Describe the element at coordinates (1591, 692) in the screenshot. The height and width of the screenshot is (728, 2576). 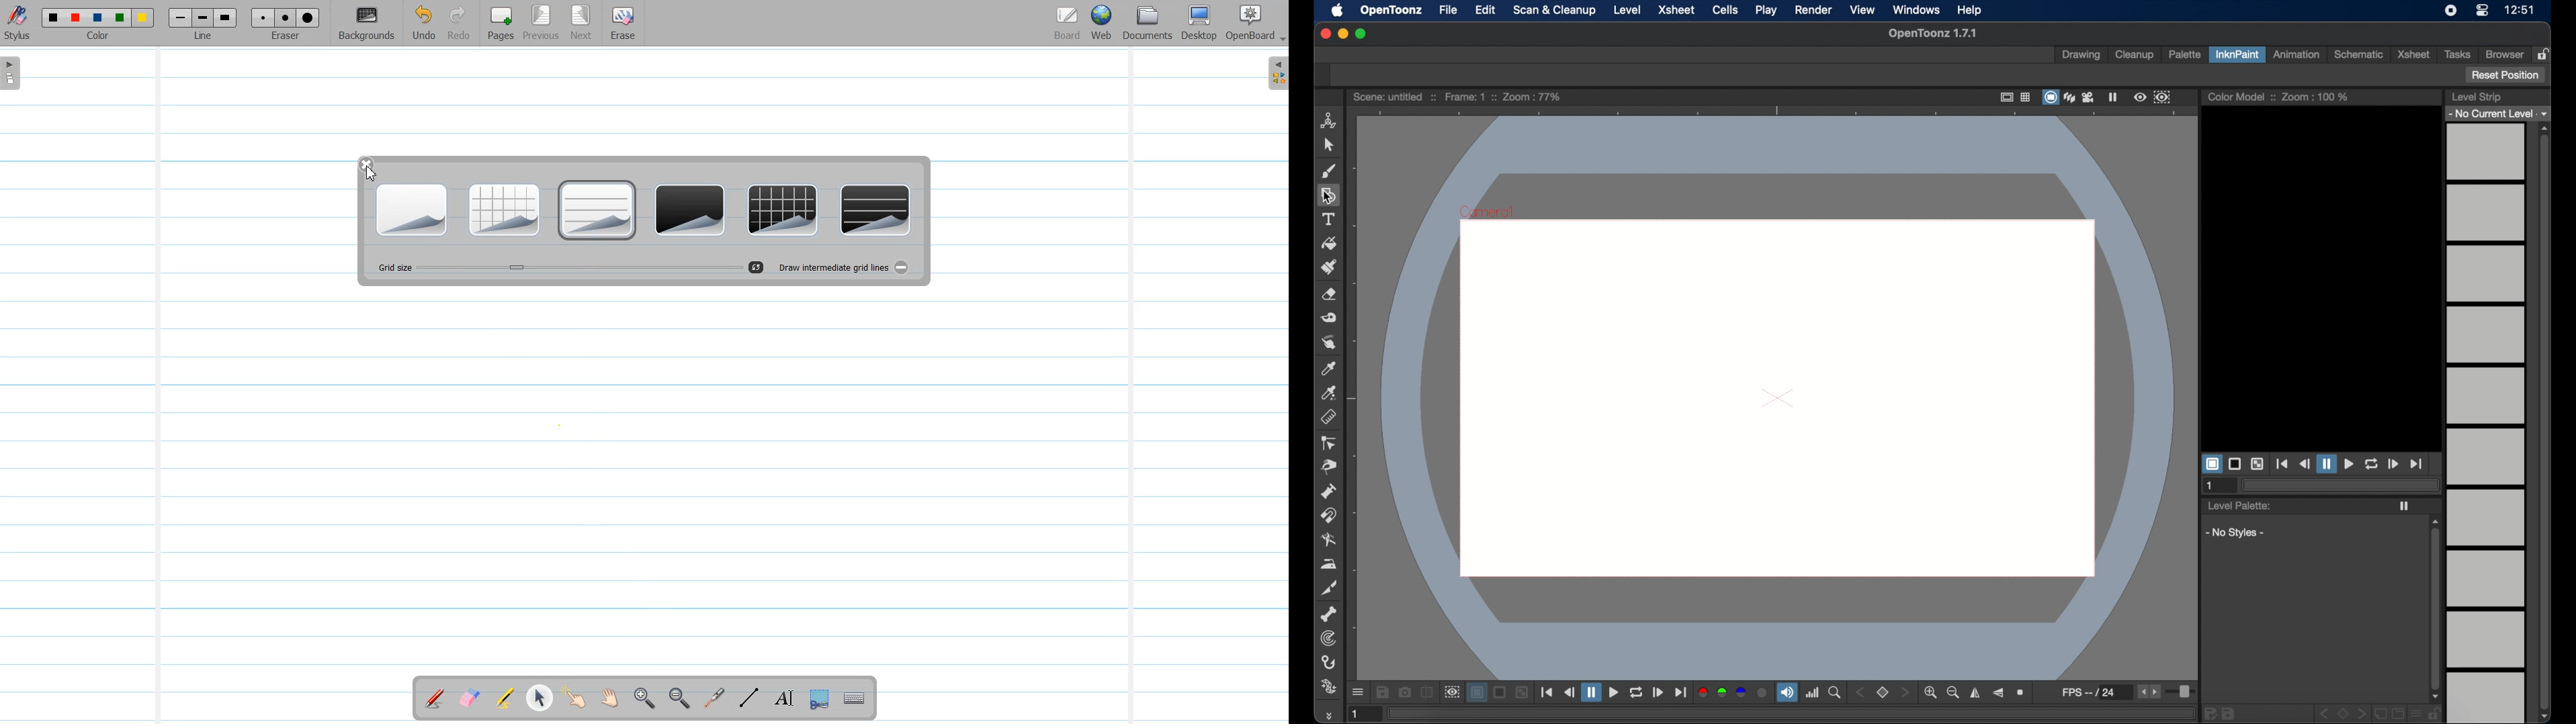
I see `pause button` at that location.